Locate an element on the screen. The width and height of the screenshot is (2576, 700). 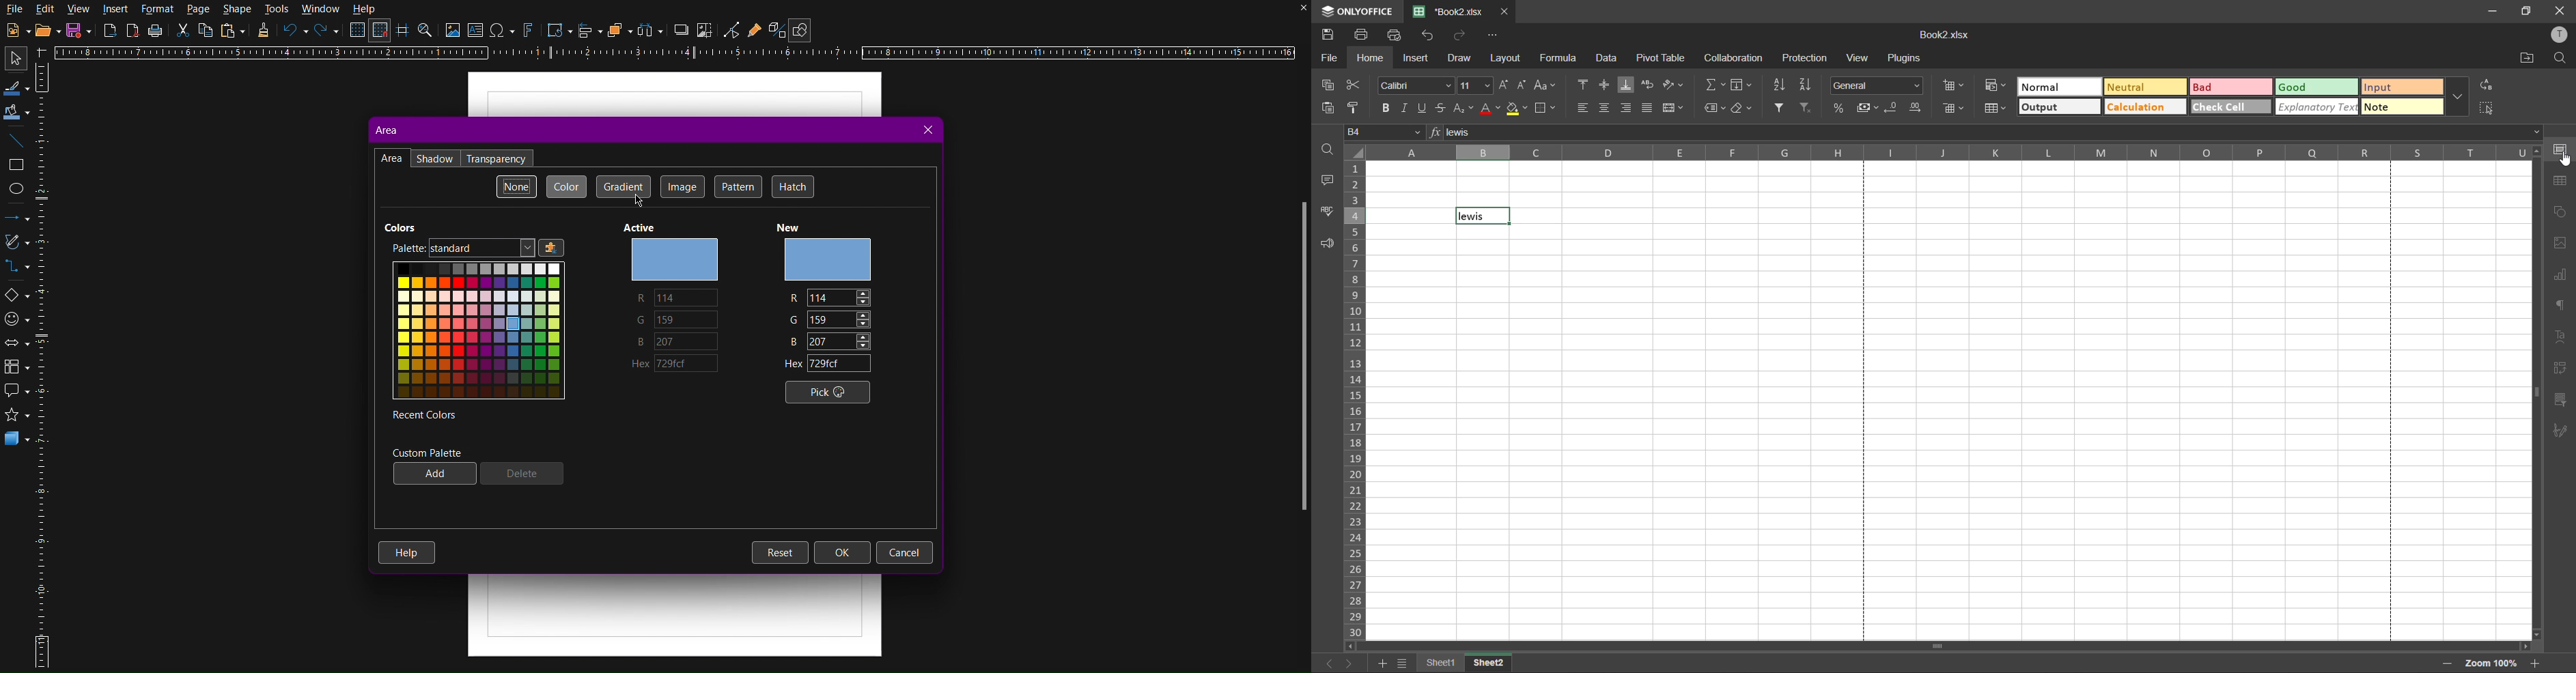
Crop Image is located at coordinates (706, 31).